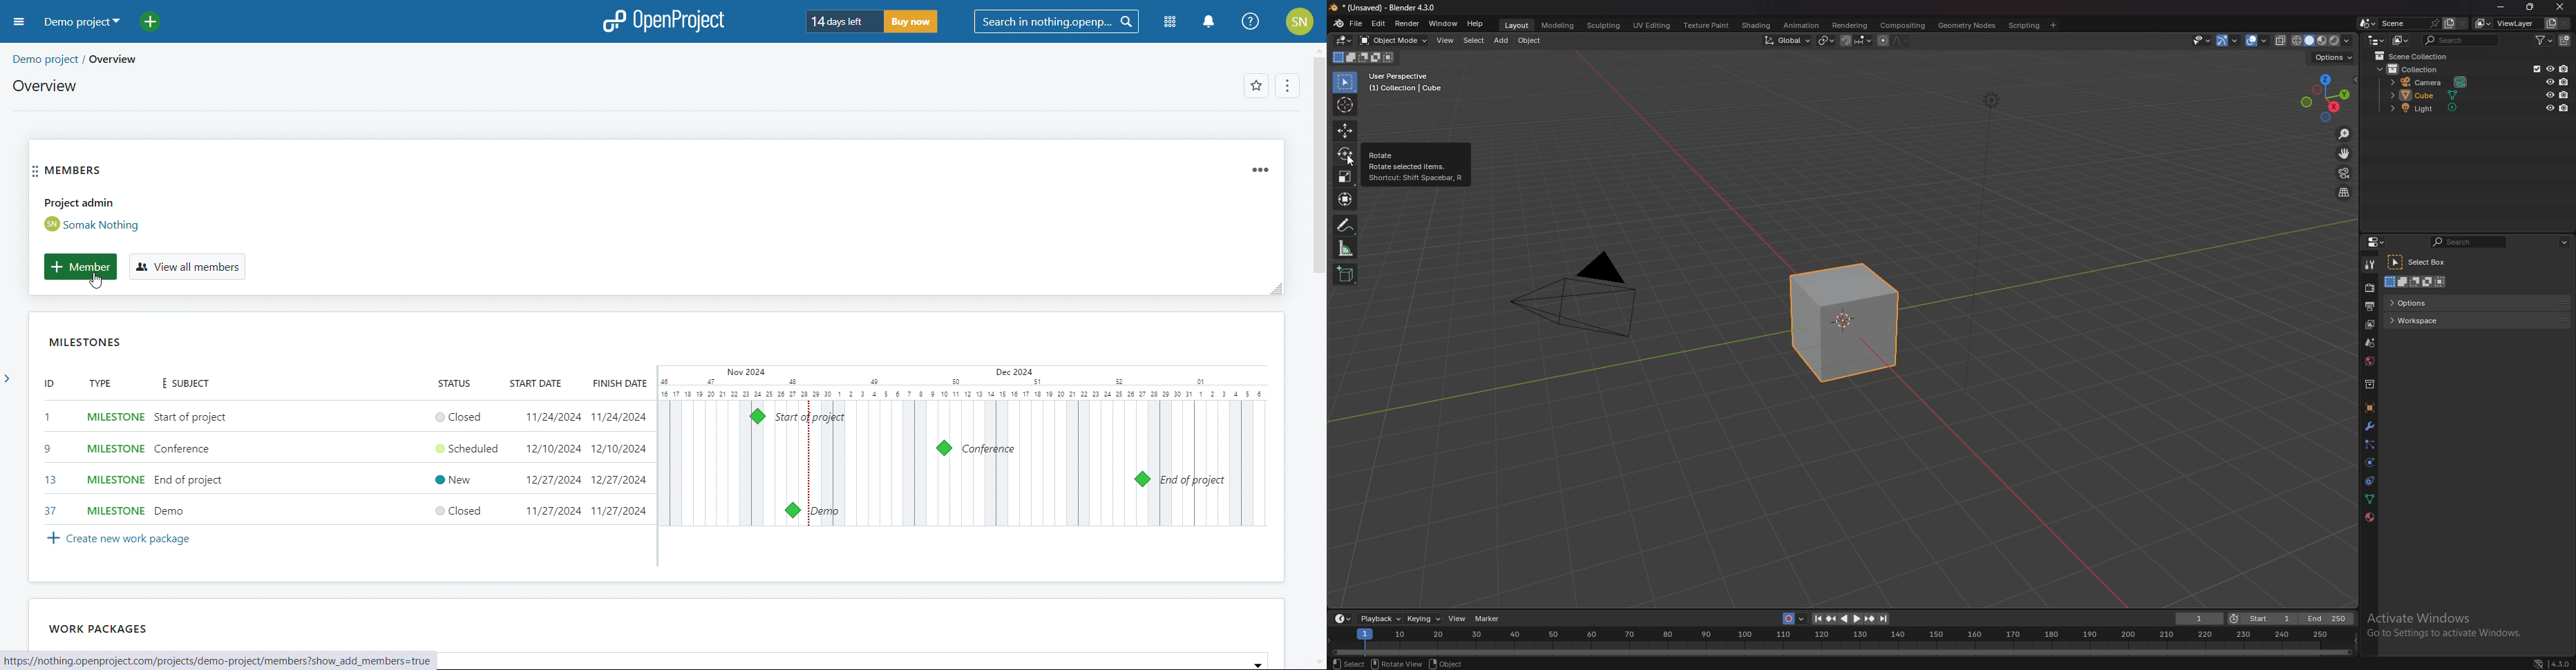 The width and height of the screenshot is (2576, 672). What do you see at coordinates (1446, 40) in the screenshot?
I see `view` at bounding box center [1446, 40].